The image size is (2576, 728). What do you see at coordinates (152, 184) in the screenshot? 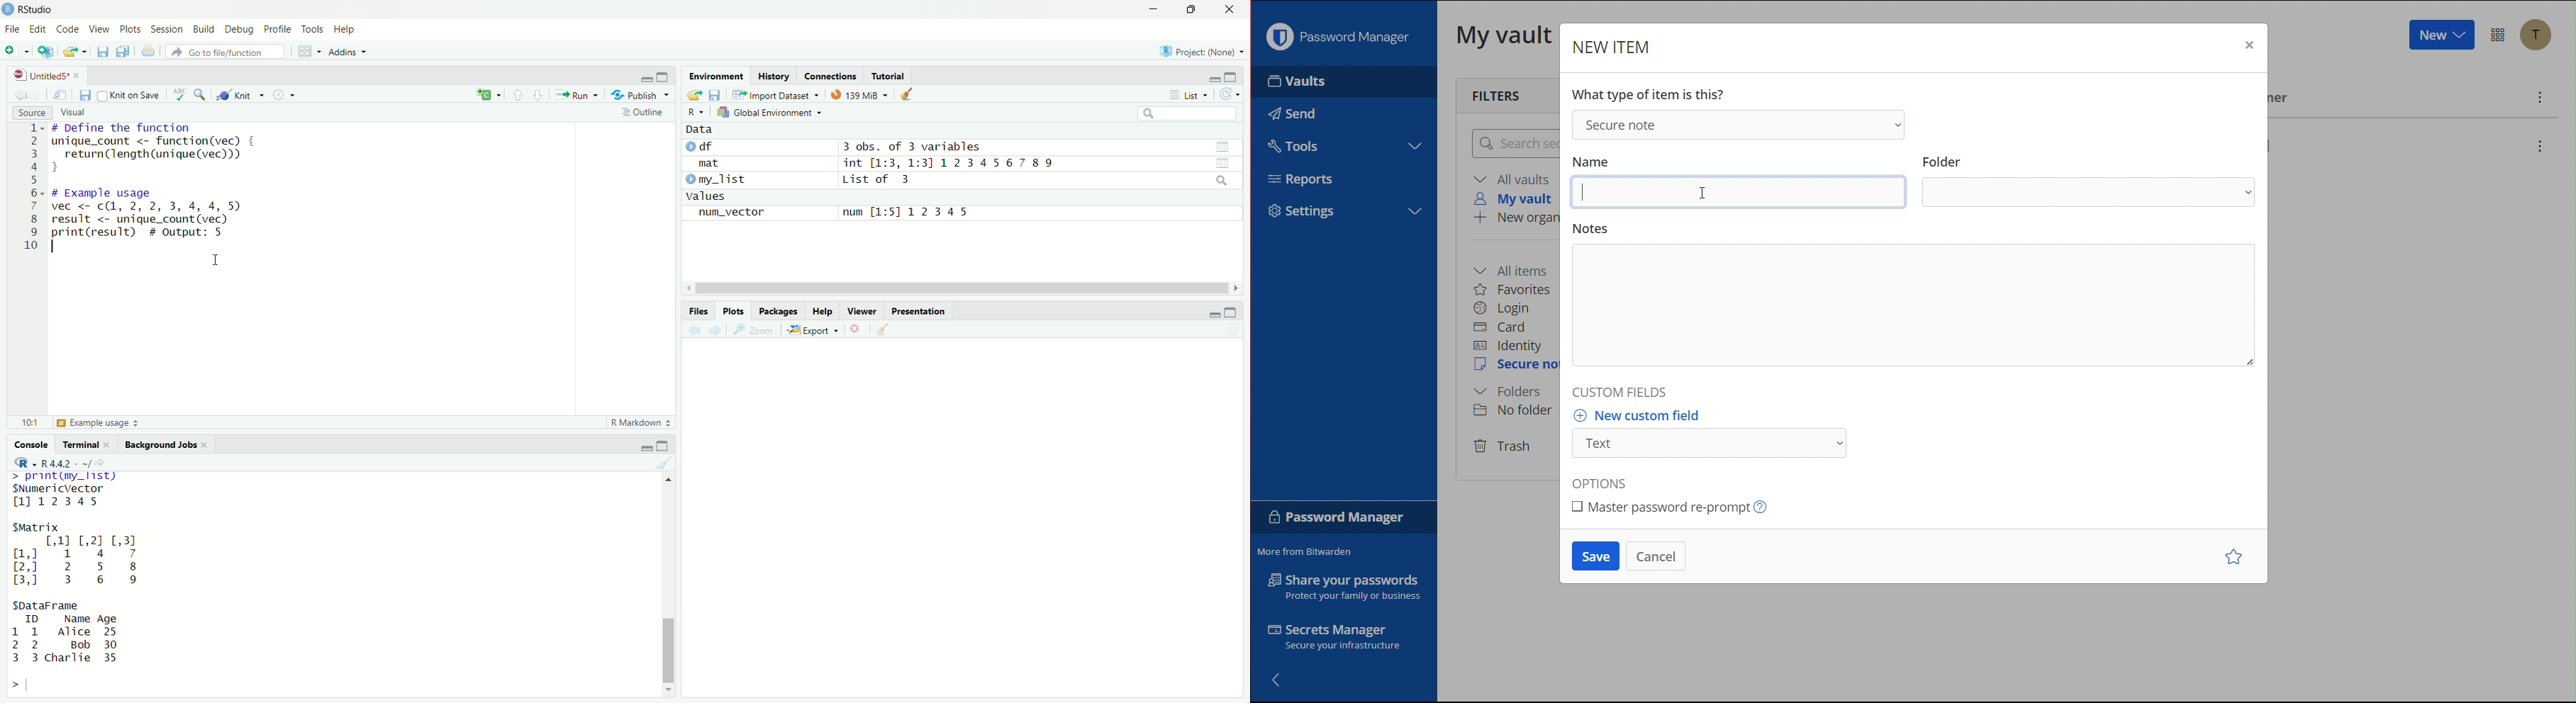
I see `# Define the function
inique_count <- function(vec) {
return(length (unique (vec)))

J

¢ Example usage

vec <- c(1, 2, 2, 3, 4, 4, 5
result <- unique_count (vec)
orint(result) # output: 5` at bounding box center [152, 184].